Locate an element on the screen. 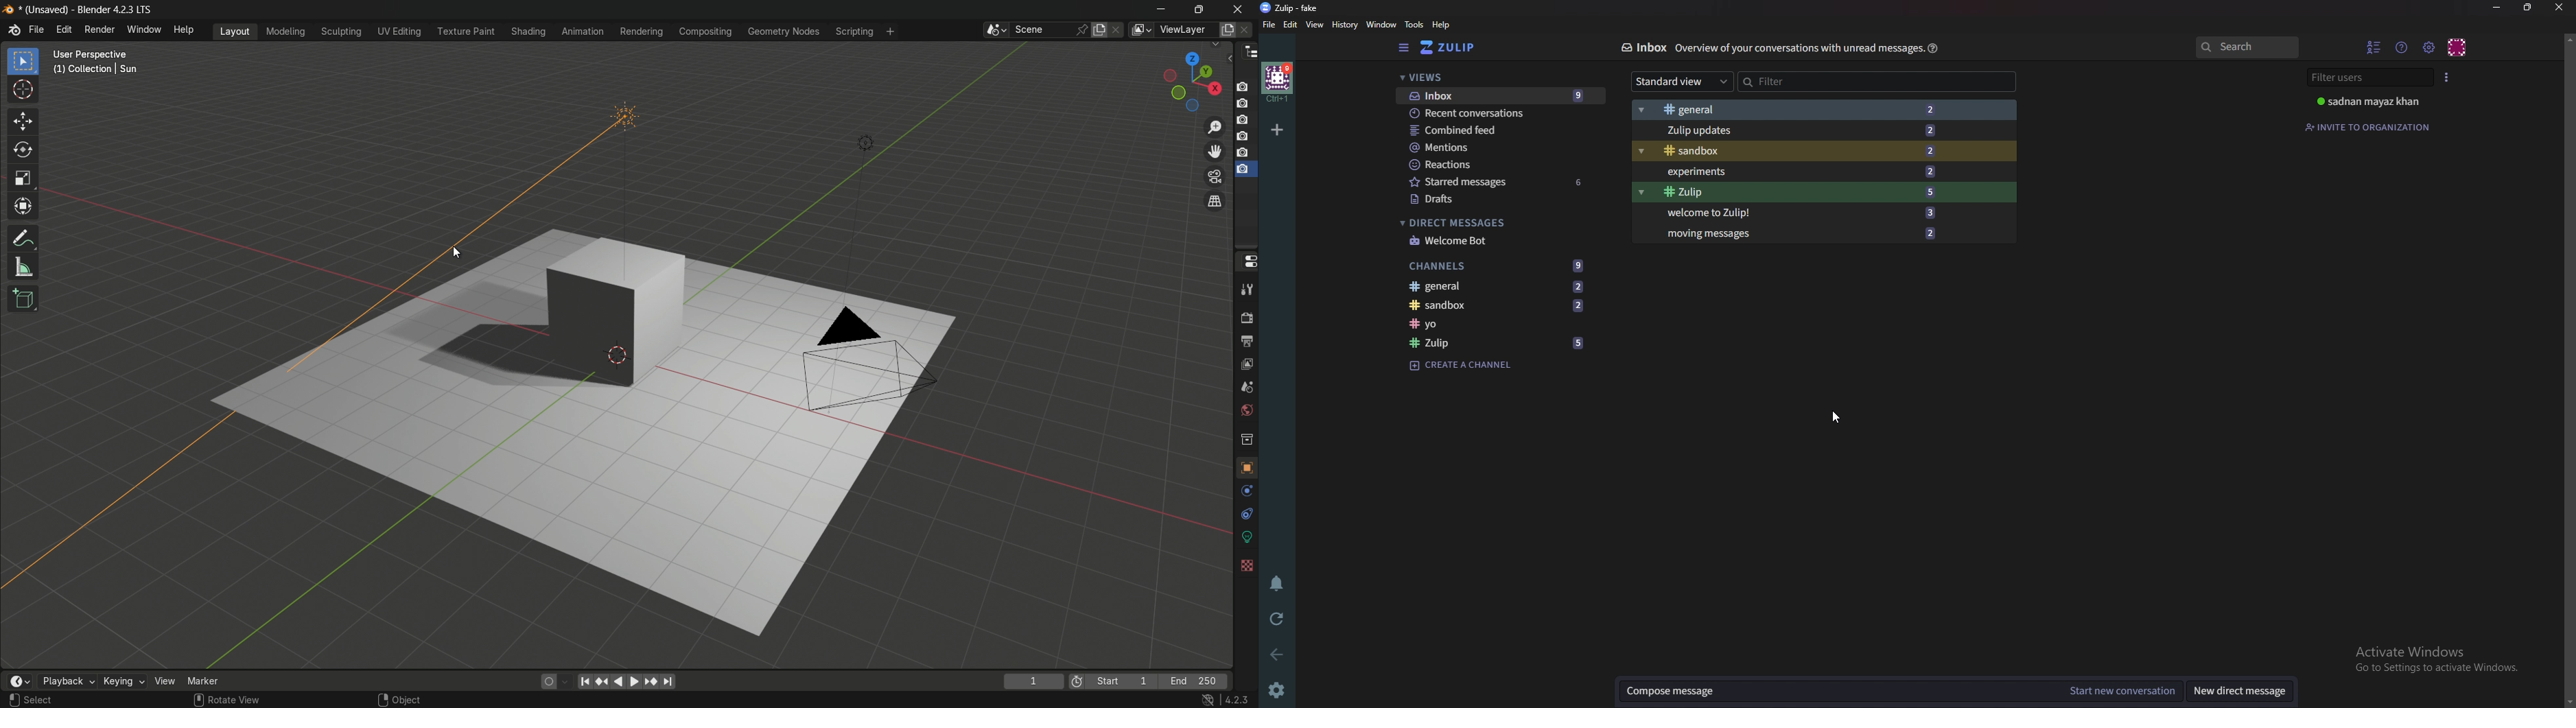 The width and height of the screenshot is (2576, 728). Main menu is located at coordinates (2429, 47).